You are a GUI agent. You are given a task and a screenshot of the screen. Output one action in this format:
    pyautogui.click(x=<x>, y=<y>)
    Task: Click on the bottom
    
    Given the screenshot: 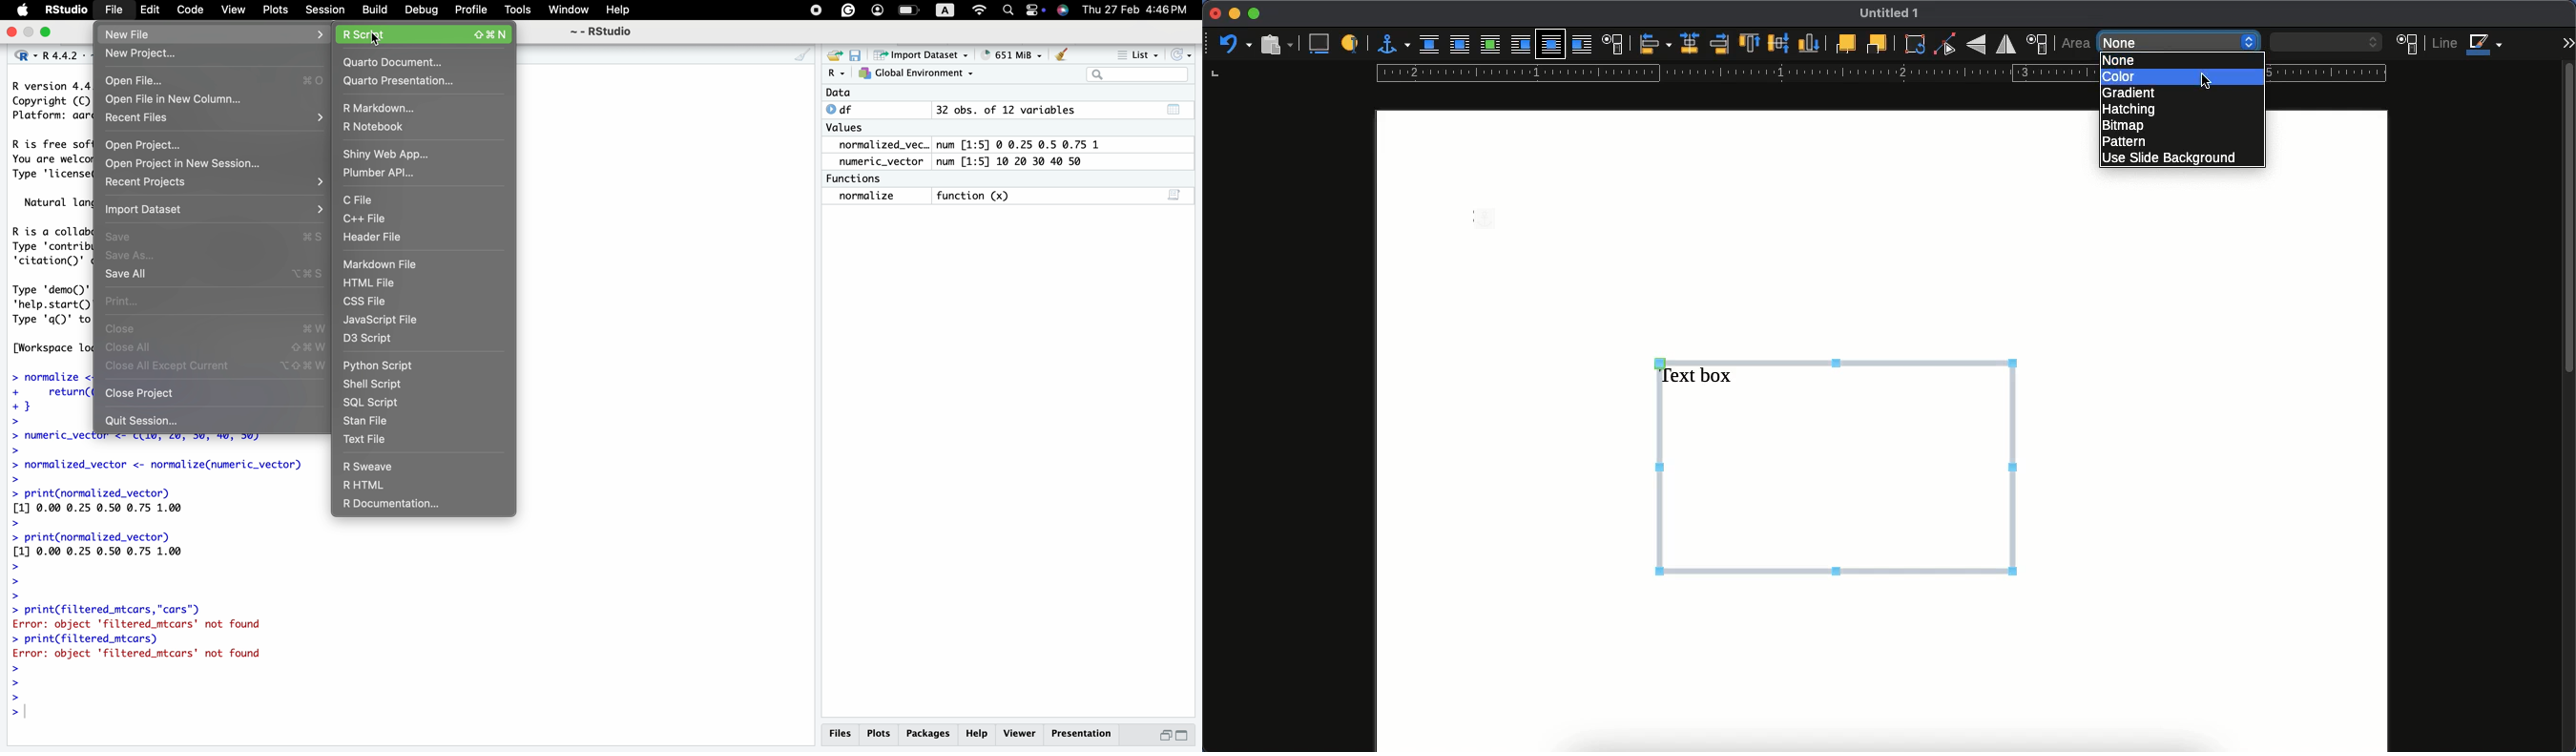 What is the action you would take?
    pyautogui.click(x=1810, y=44)
    